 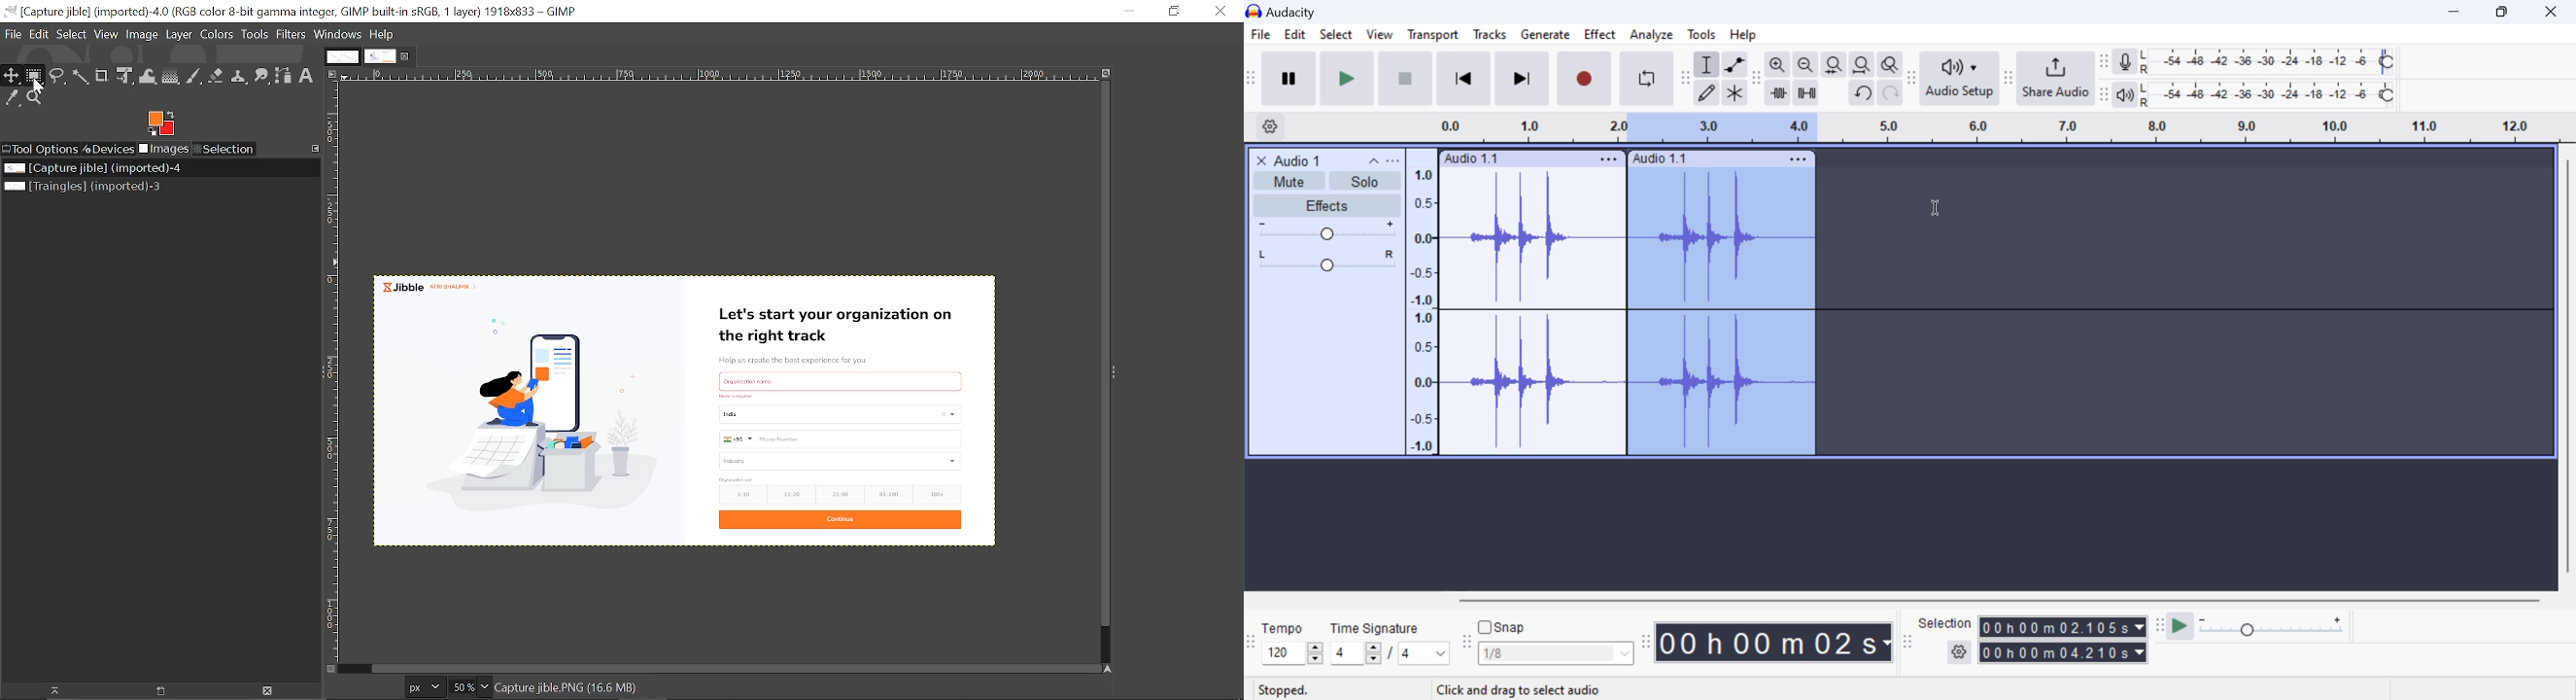 I want to click on Scale to measure intensity of waves in track, so click(x=1421, y=308).